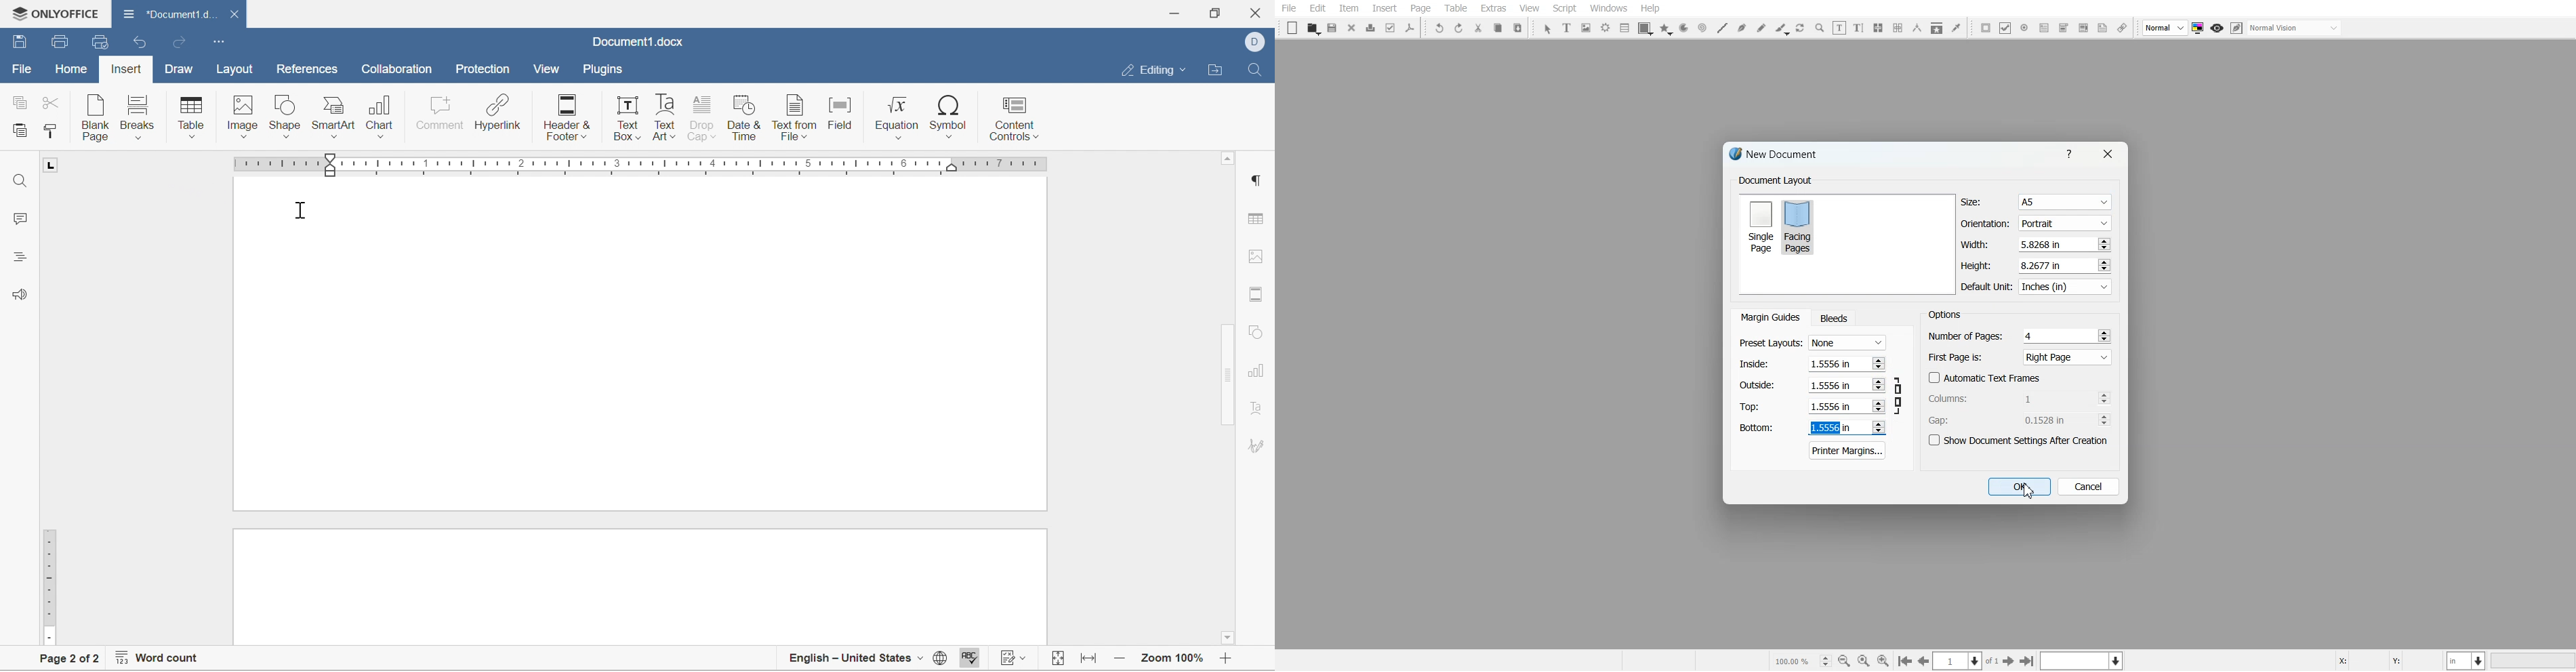  I want to click on Extras, so click(1493, 8).